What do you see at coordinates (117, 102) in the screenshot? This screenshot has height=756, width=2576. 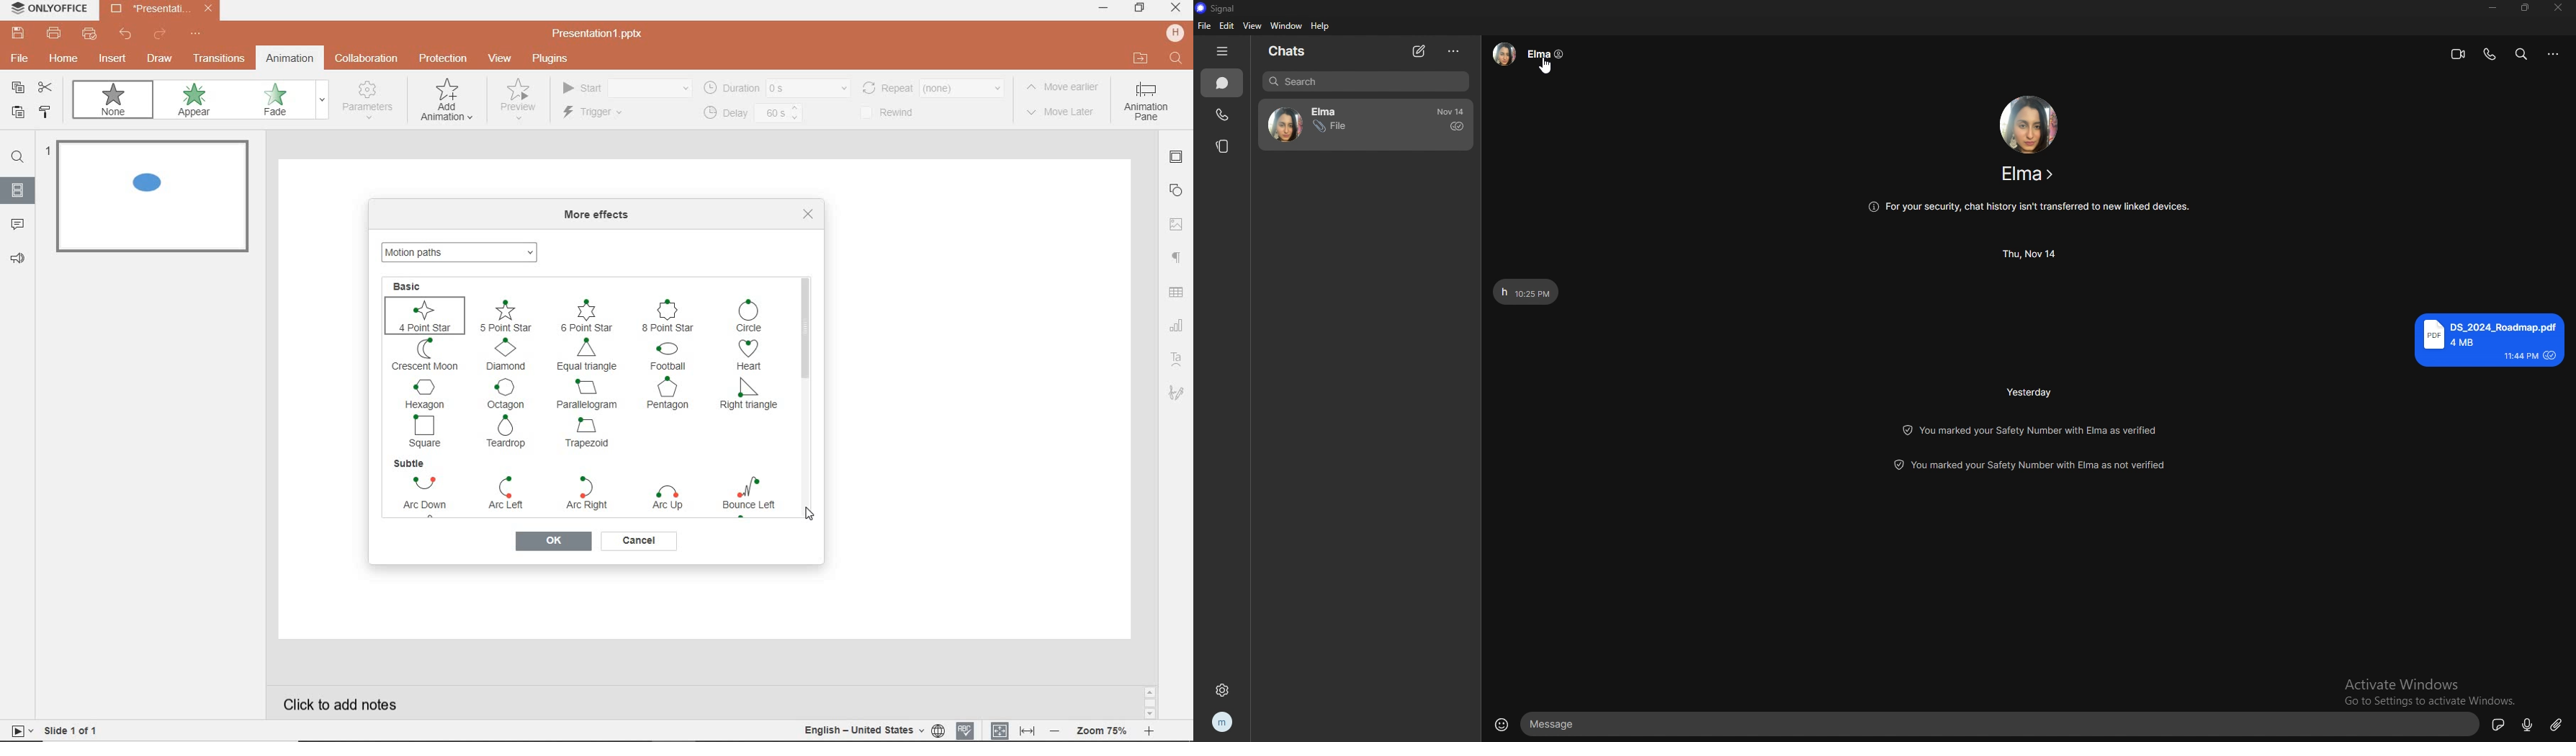 I see `none` at bounding box center [117, 102].